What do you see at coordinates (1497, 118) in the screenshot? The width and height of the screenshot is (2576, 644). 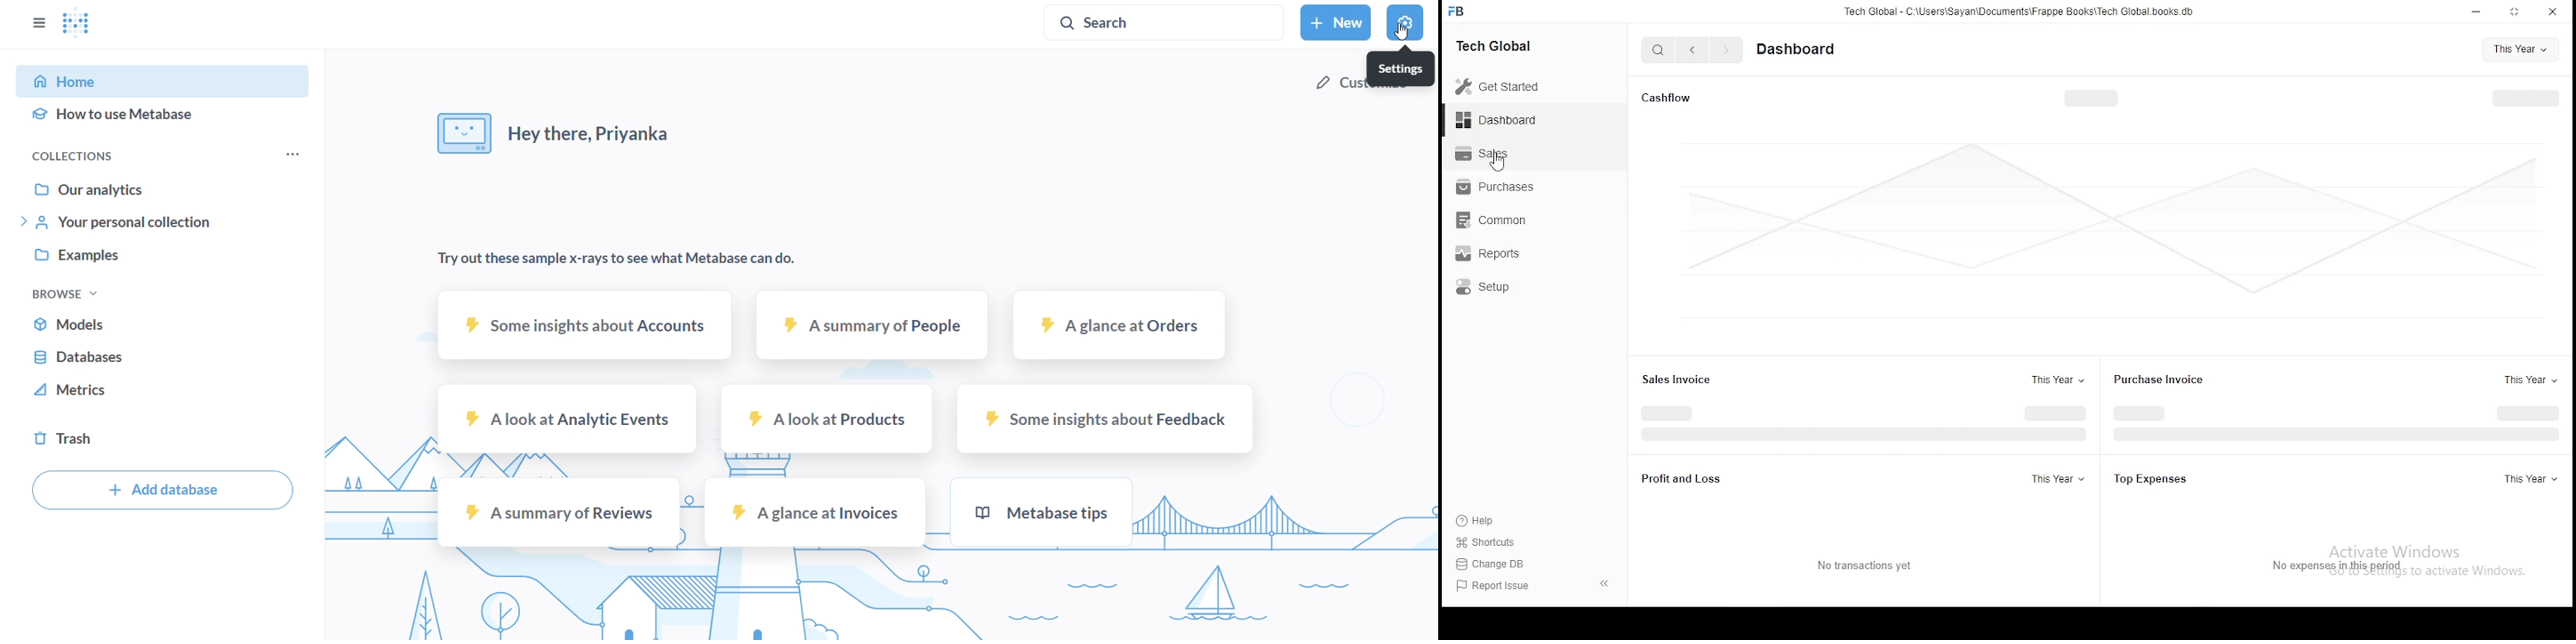 I see `dashboard` at bounding box center [1497, 118].